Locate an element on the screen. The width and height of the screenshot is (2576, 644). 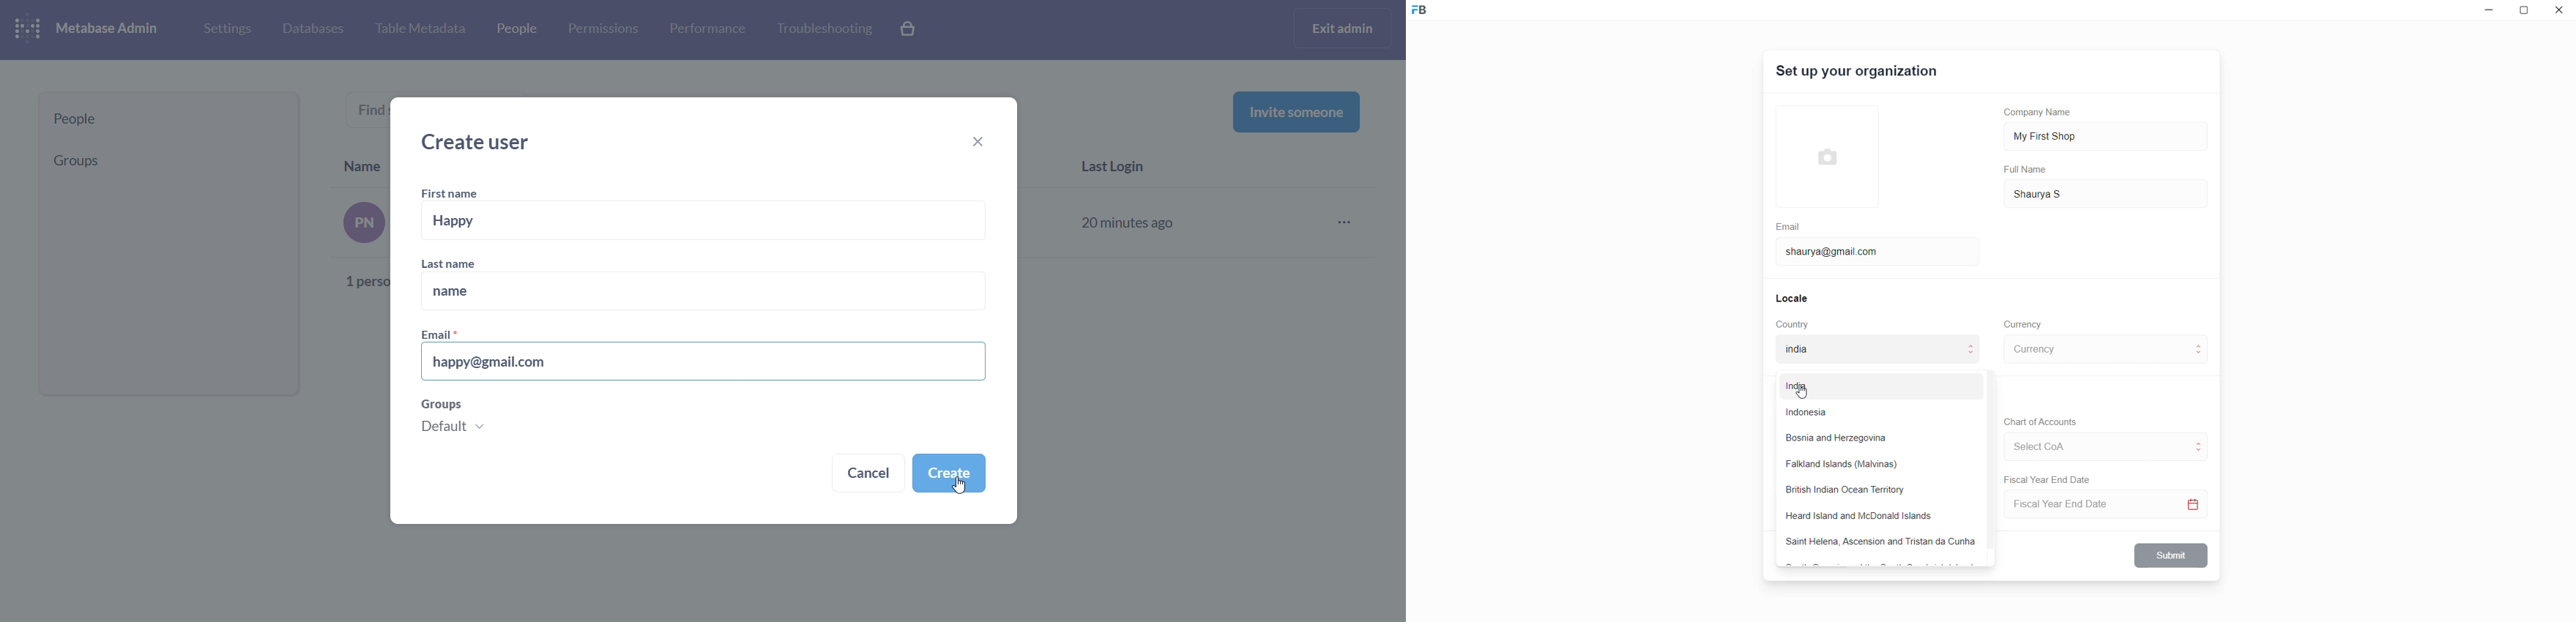
selected country is located at coordinates (1868, 351).